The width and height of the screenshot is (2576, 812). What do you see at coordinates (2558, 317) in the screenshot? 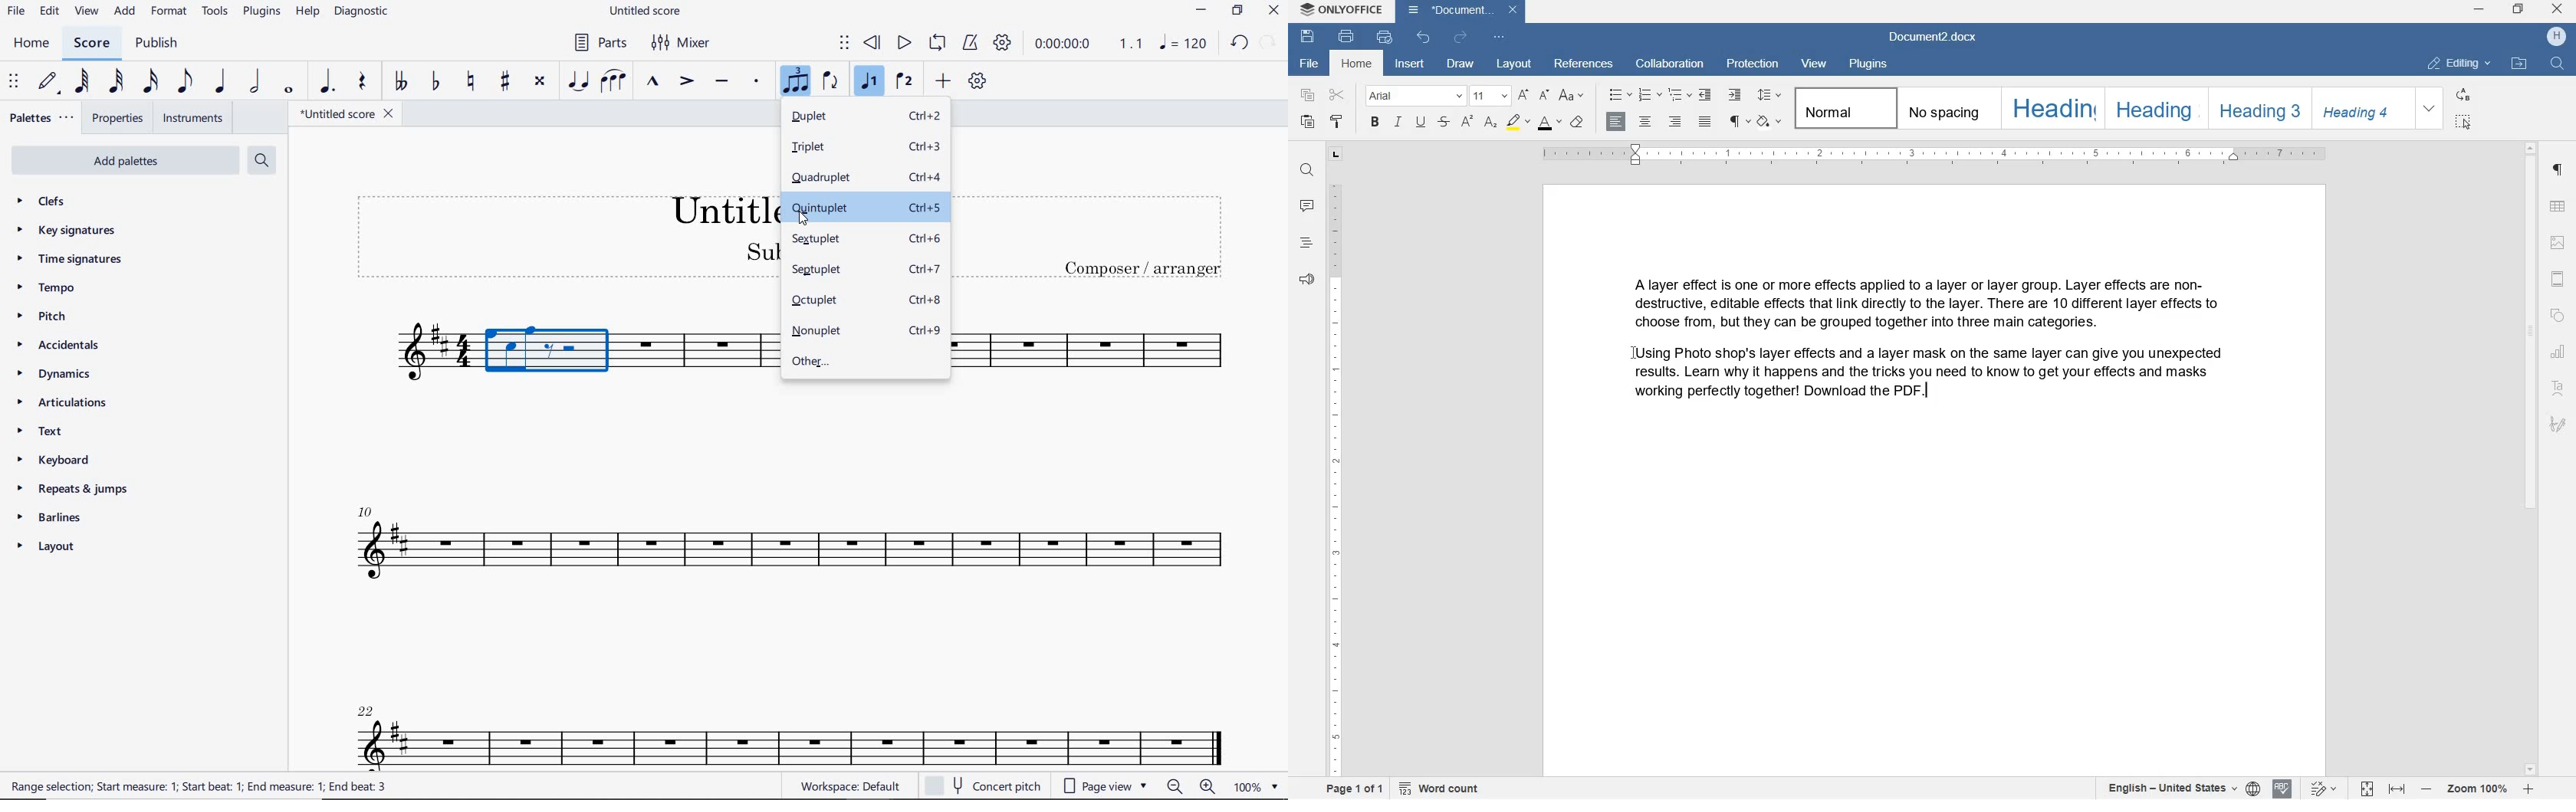
I see `SHAPE` at bounding box center [2558, 317].